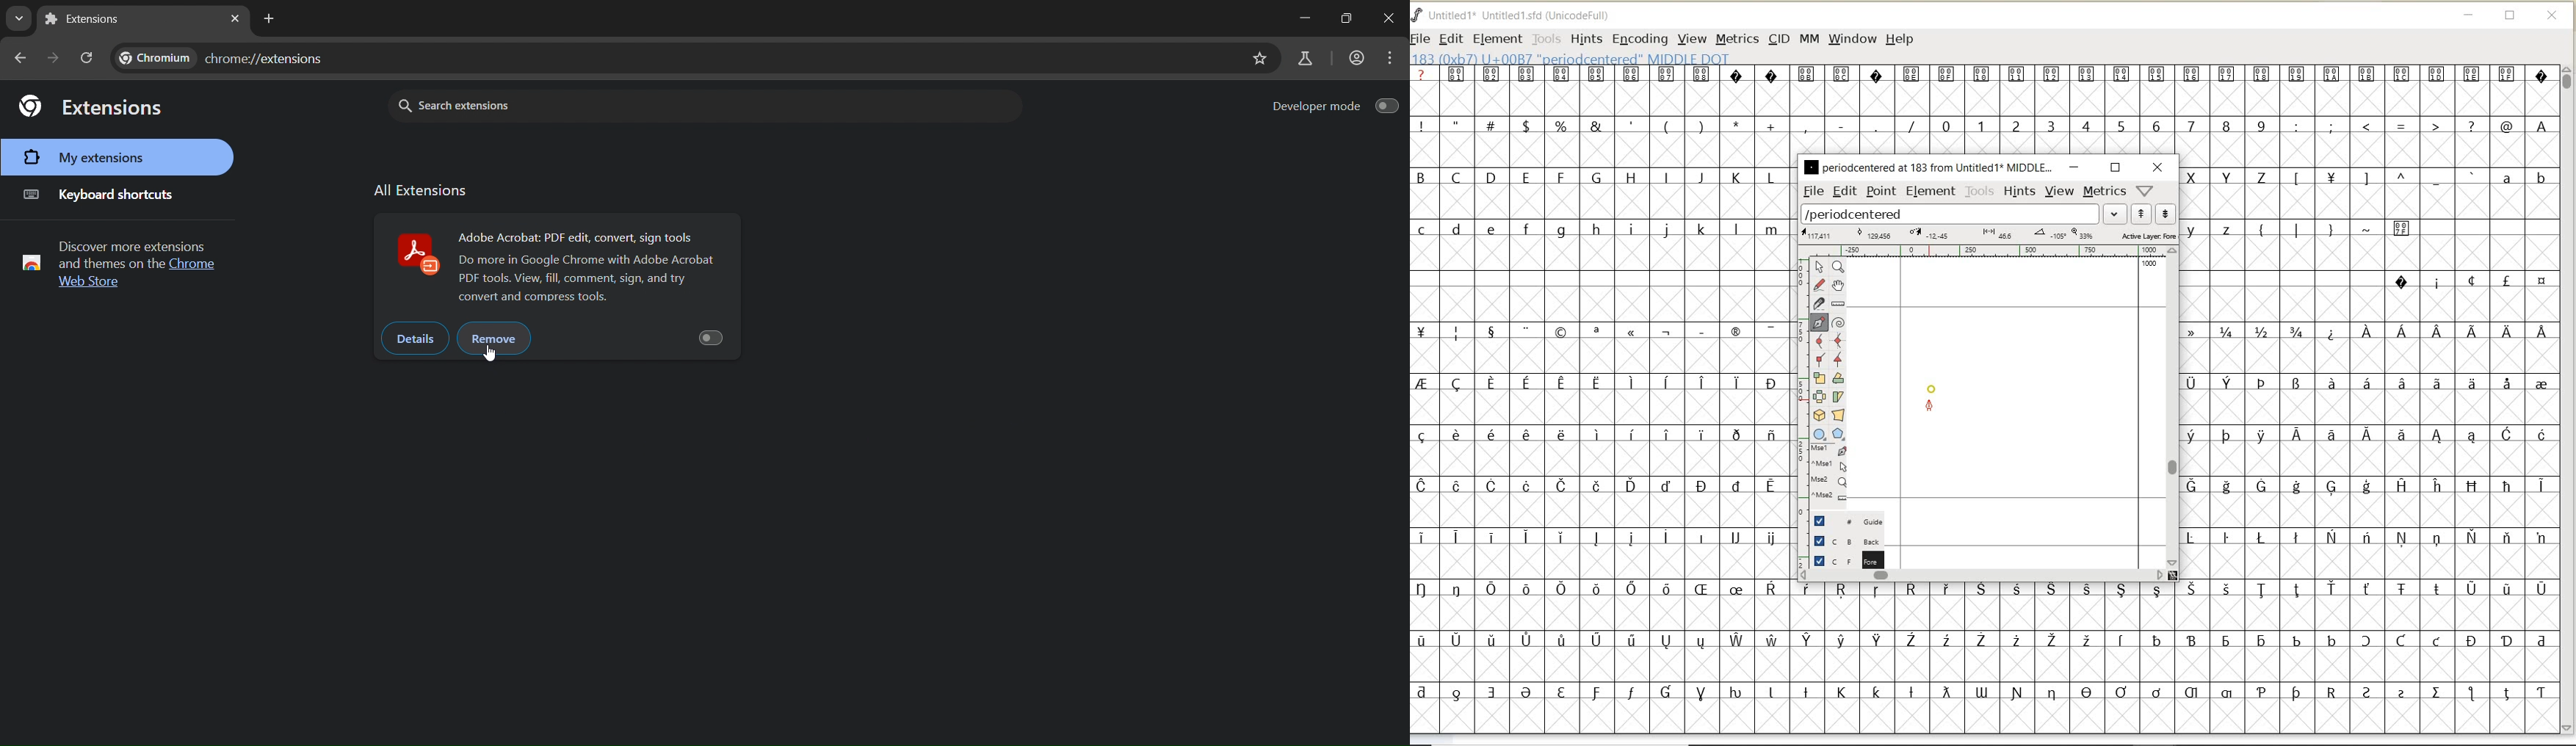  I want to click on search extensions, so click(697, 106).